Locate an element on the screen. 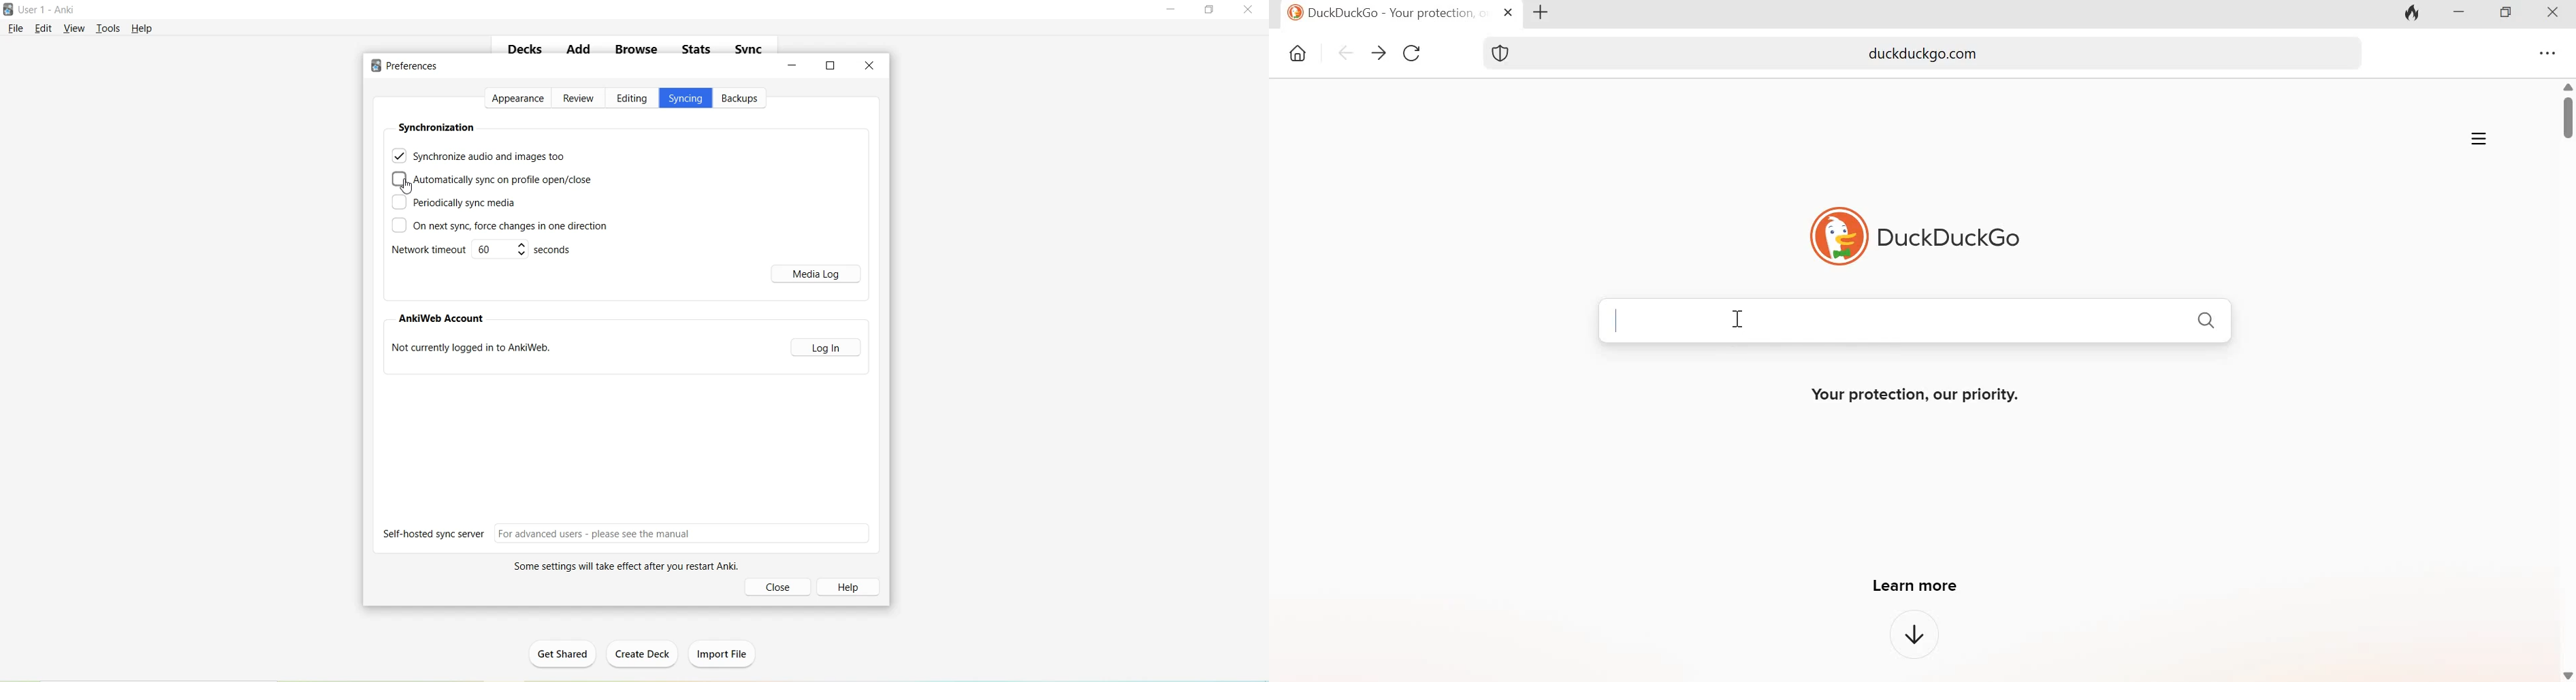  Decks is located at coordinates (525, 51).